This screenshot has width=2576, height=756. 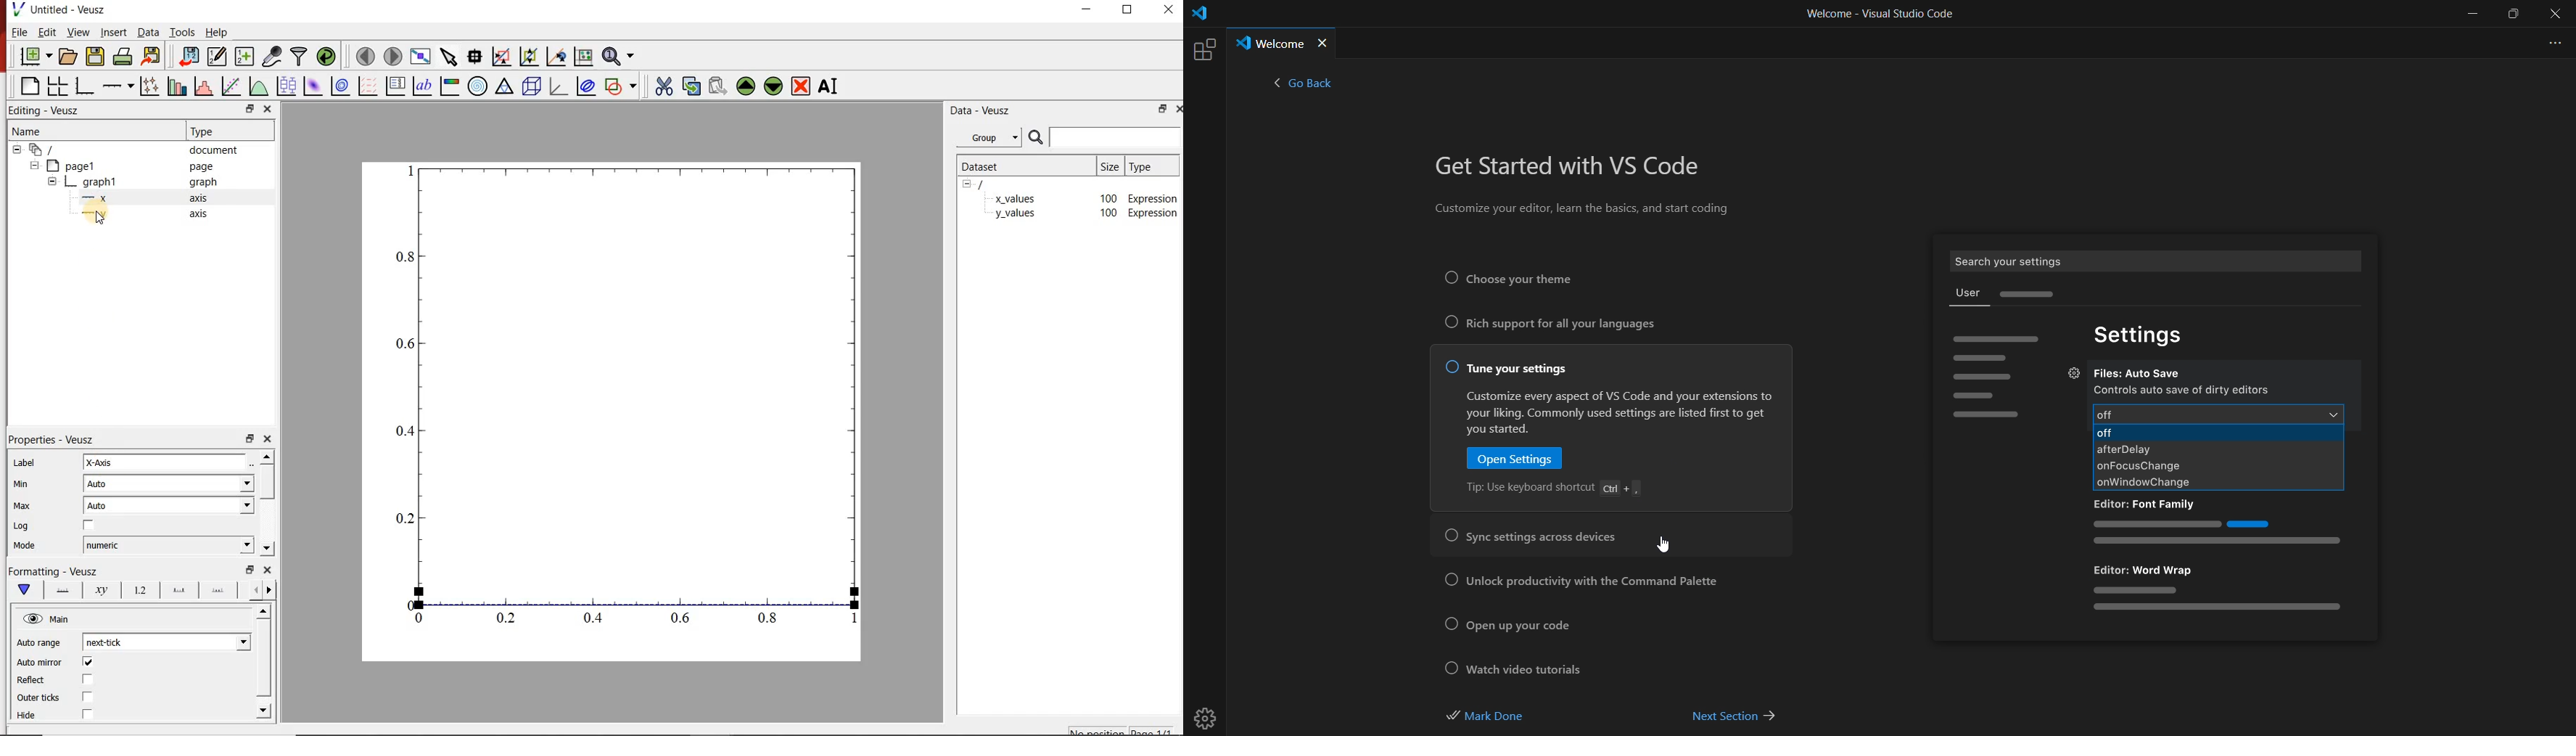 What do you see at coordinates (991, 166) in the screenshot?
I see `dataset` at bounding box center [991, 166].